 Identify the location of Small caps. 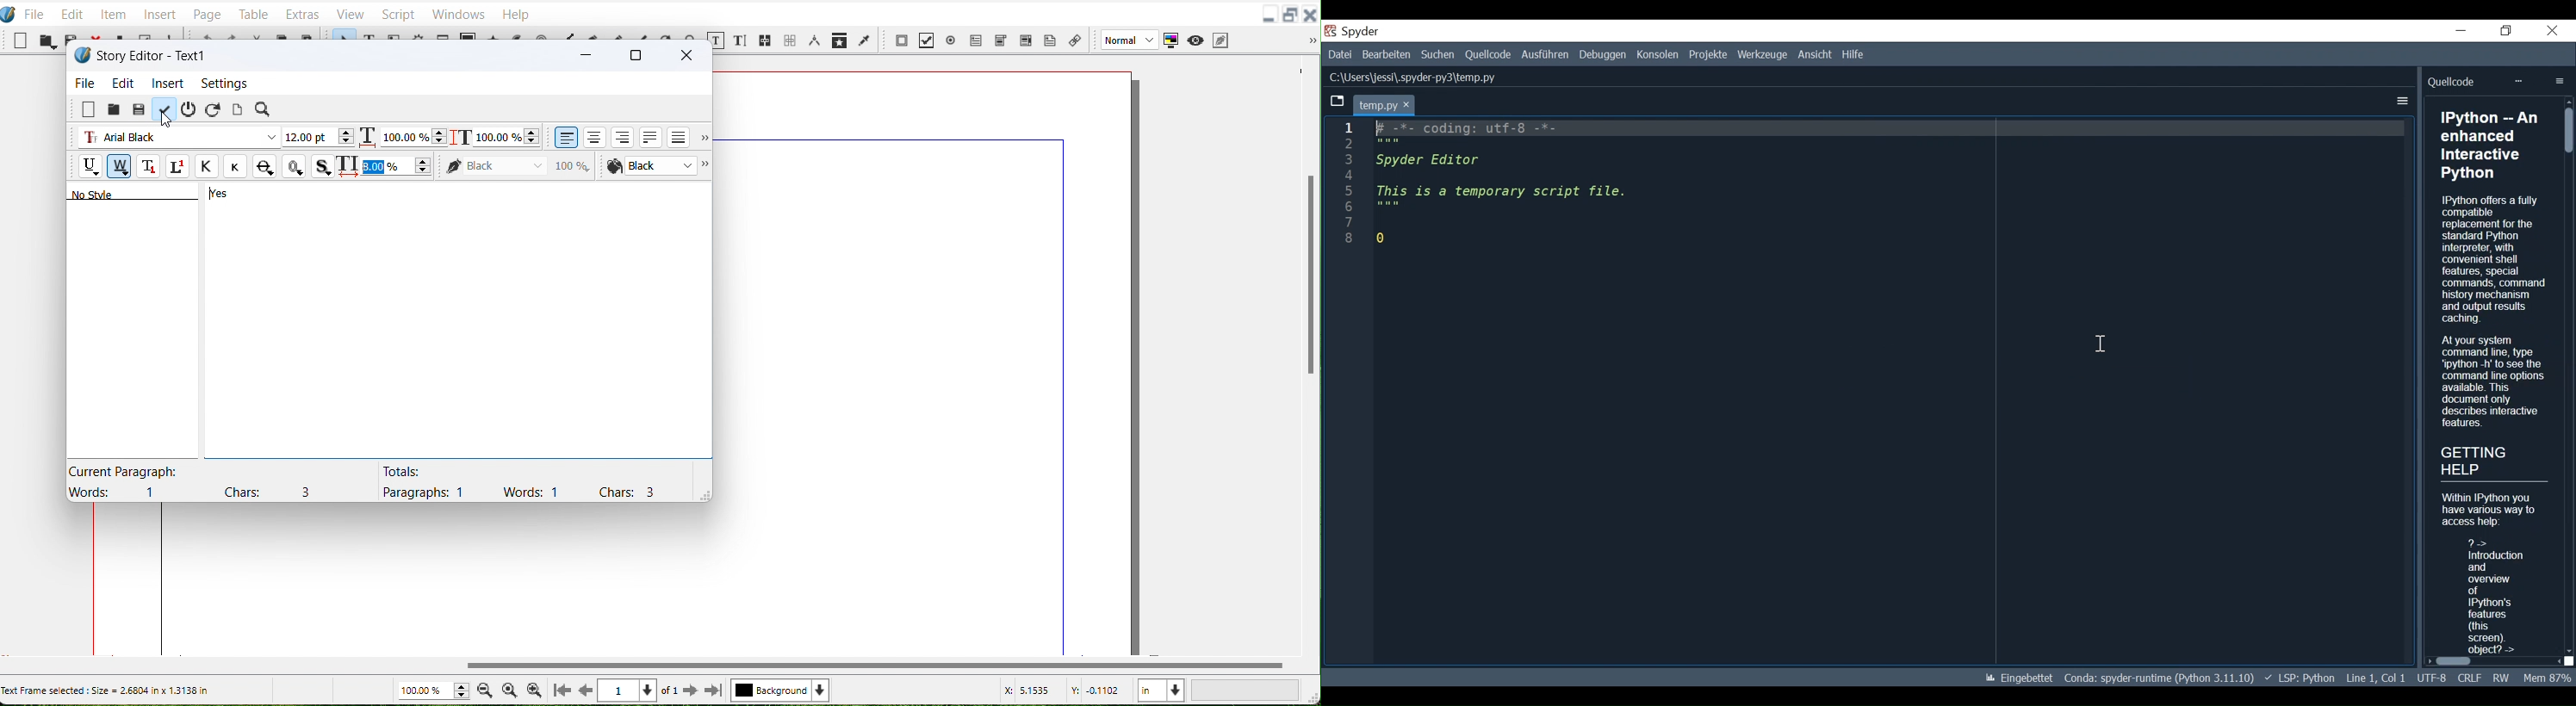
(234, 165).